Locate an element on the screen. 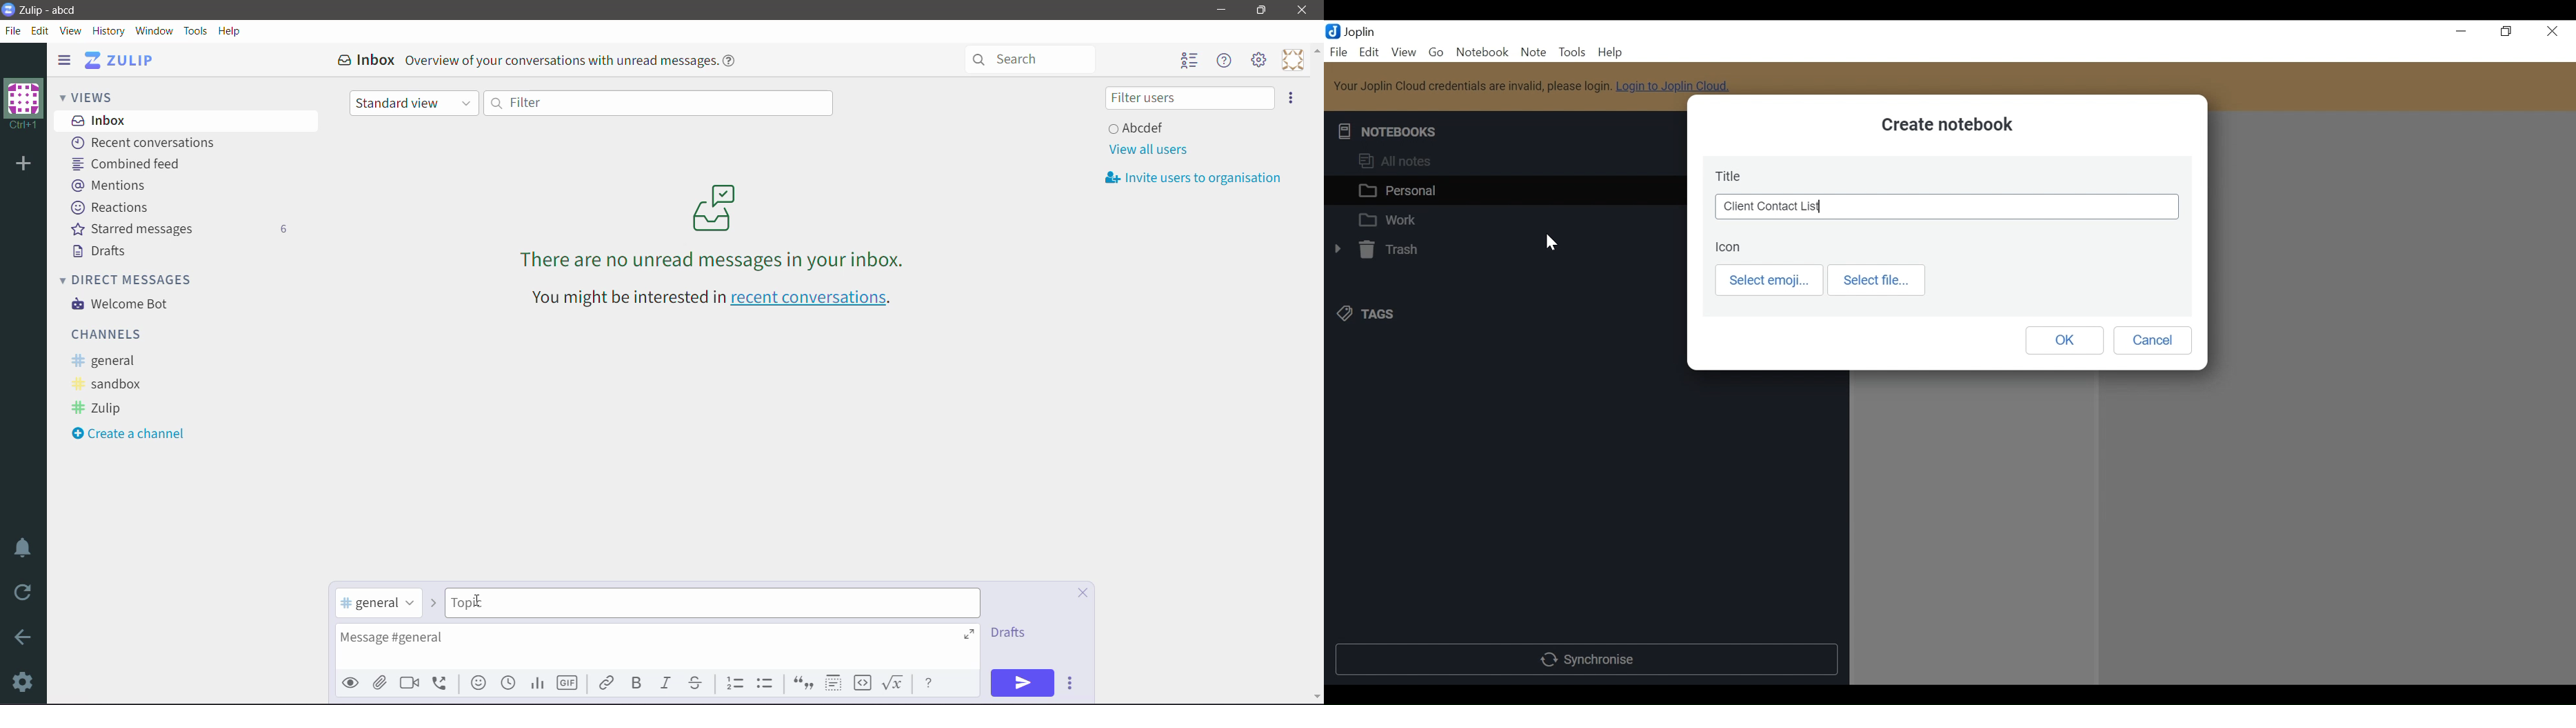 The height and width of the screenshot is (728, 2576). Cancel Compose is located at coordinates (1083, 594).